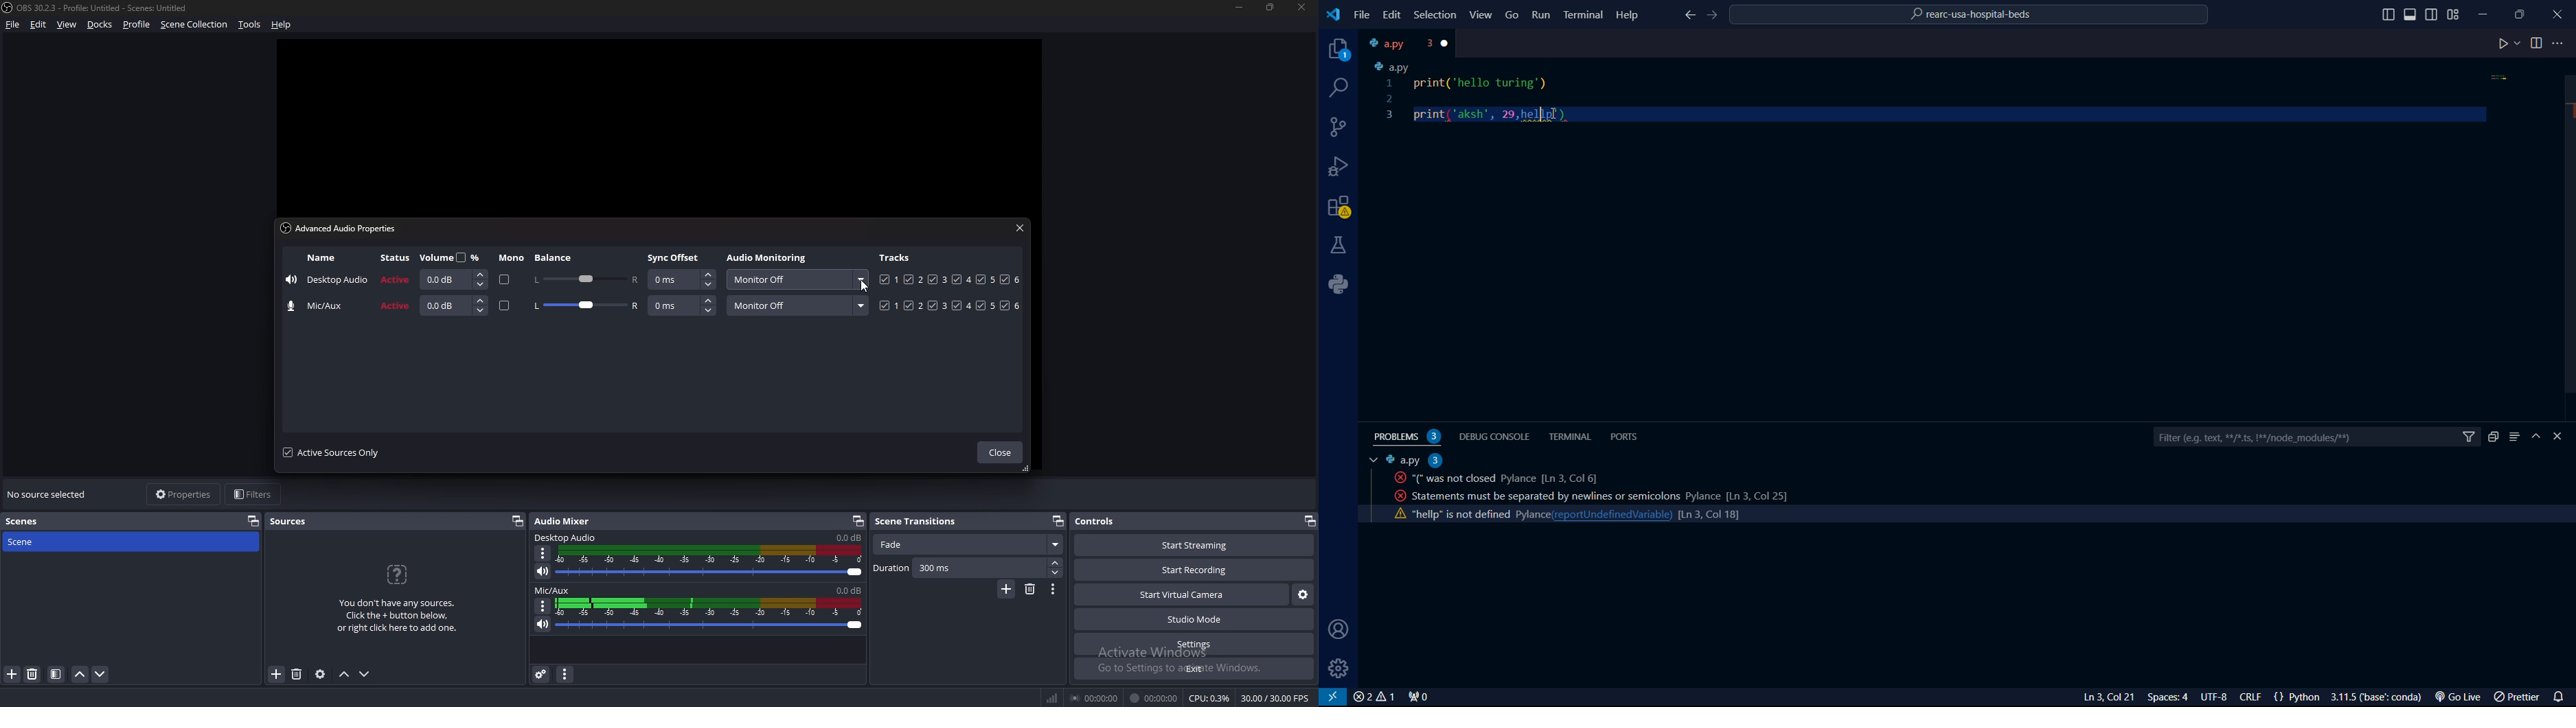 The image size is (2576, 728). I want to click on cursor, so click(1556, 116).